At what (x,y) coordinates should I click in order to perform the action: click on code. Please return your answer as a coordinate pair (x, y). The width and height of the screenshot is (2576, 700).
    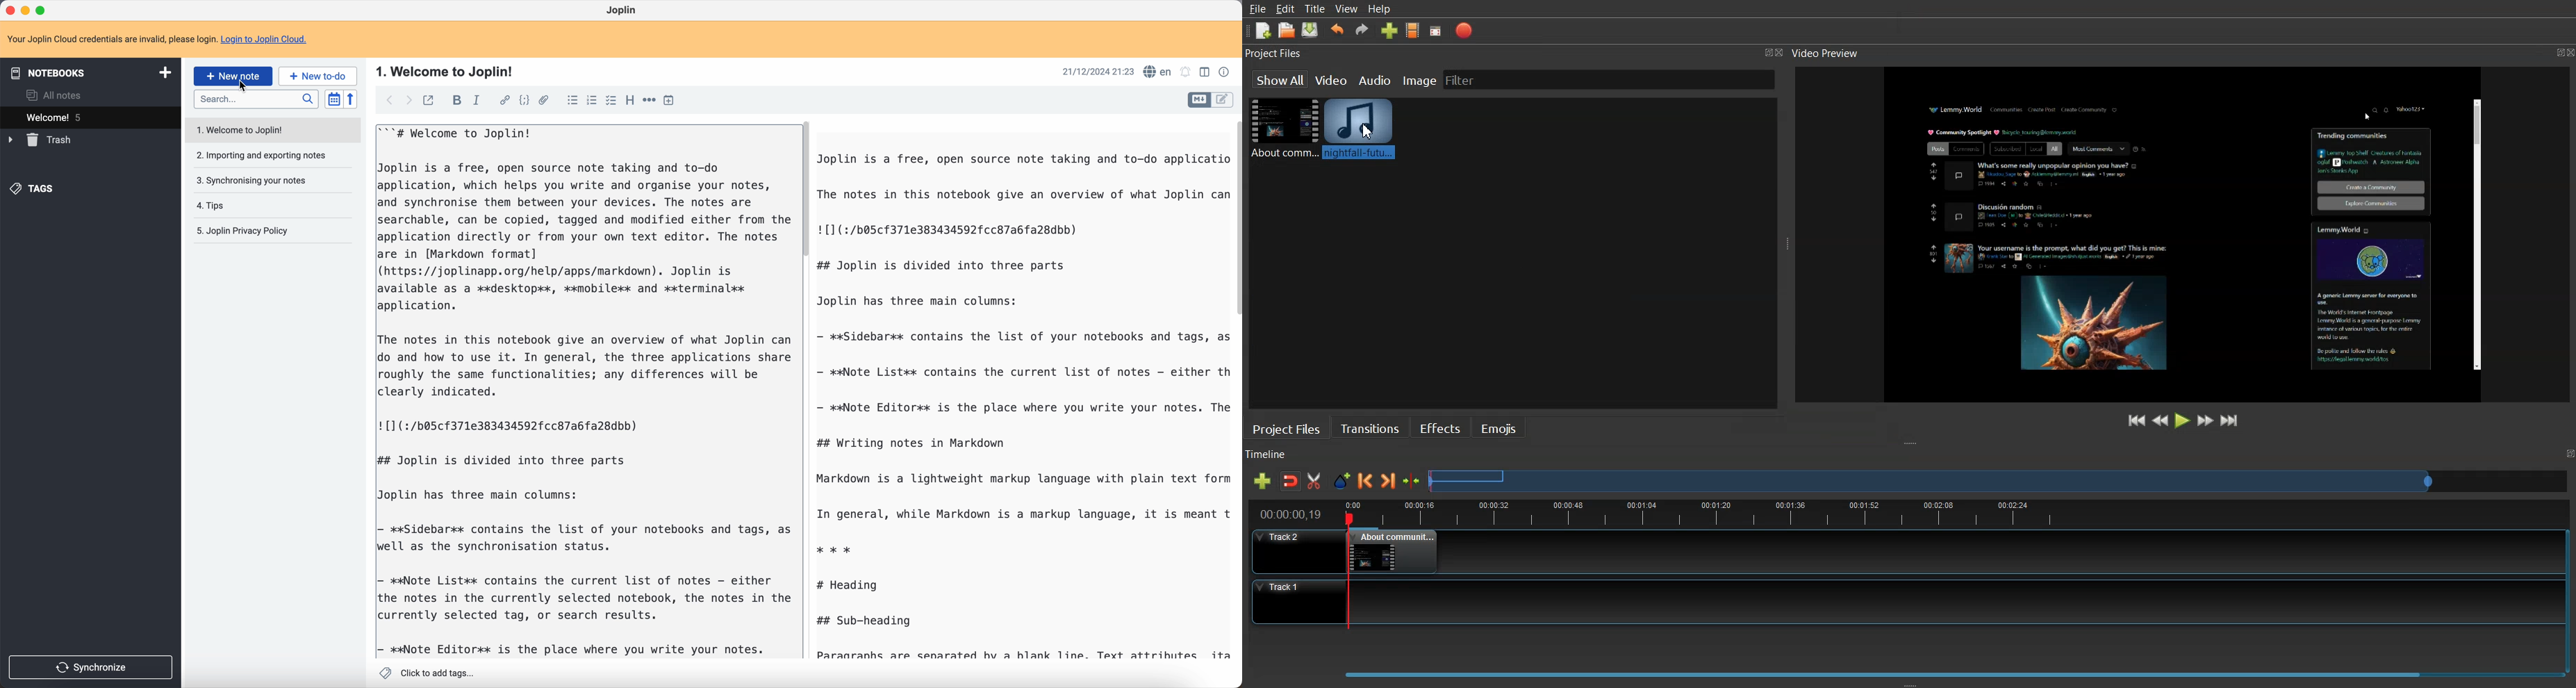
    Looking at the image, I should click on (524, 101).